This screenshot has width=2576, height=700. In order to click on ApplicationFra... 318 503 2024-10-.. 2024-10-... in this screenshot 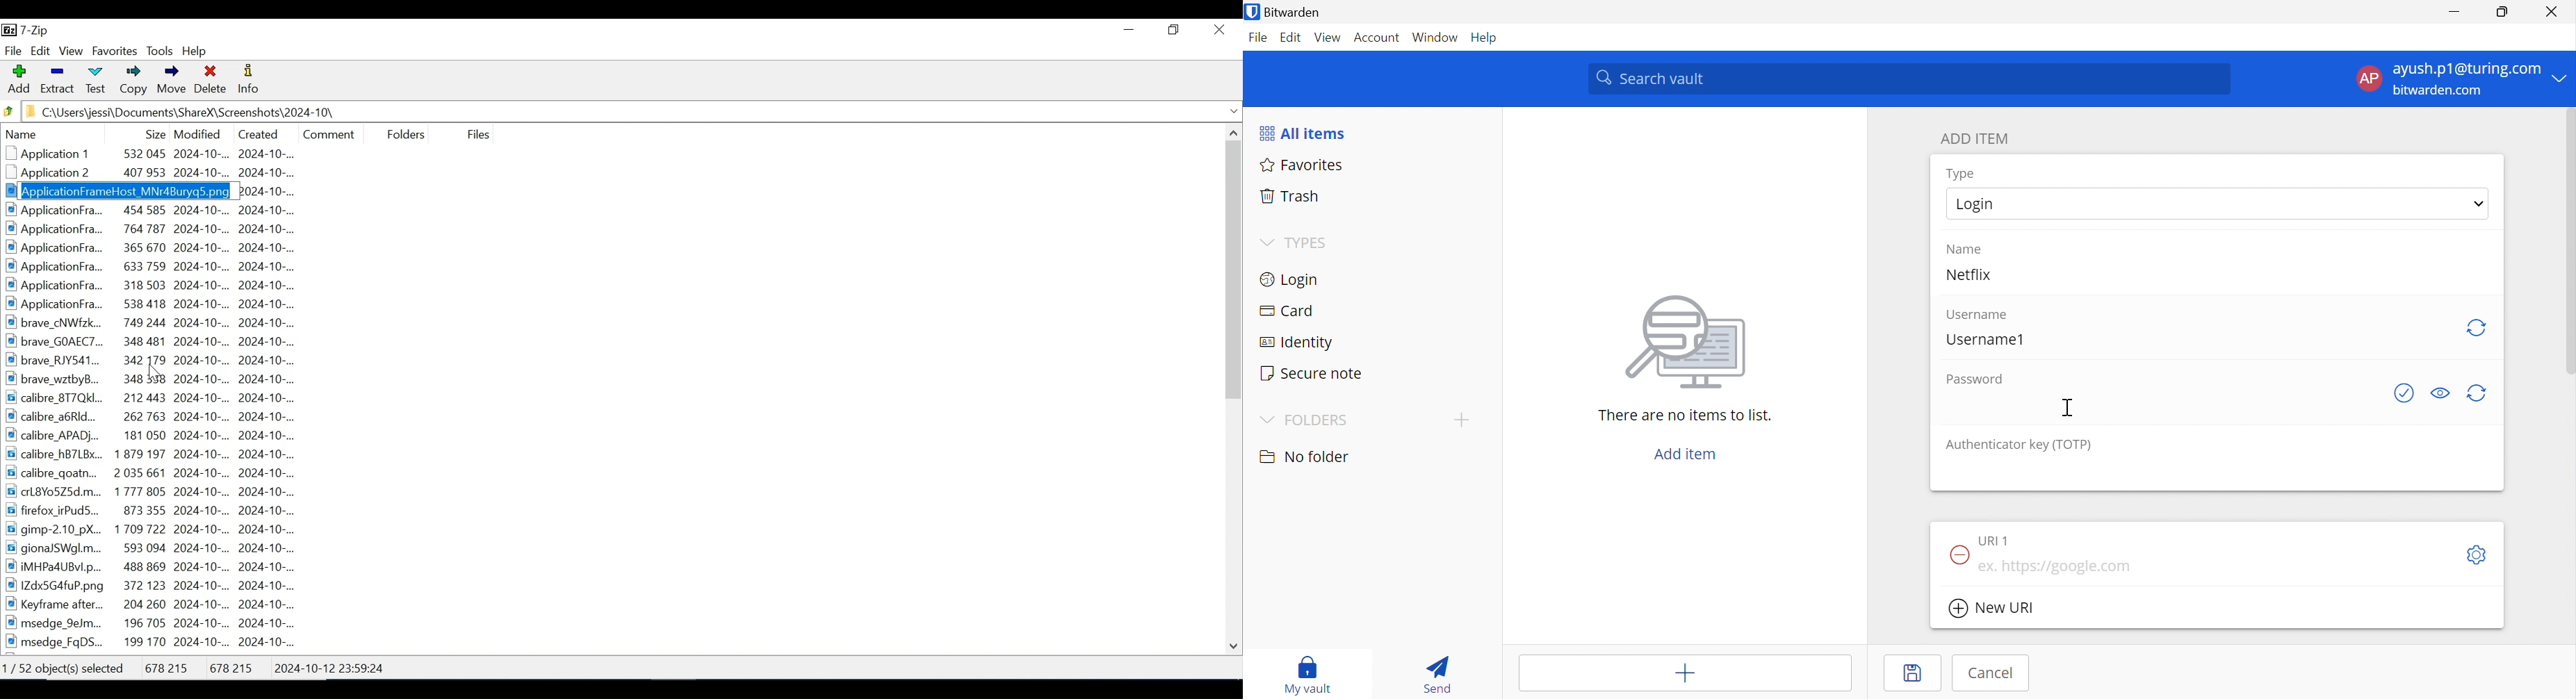, I will do `click(158, 285)`.